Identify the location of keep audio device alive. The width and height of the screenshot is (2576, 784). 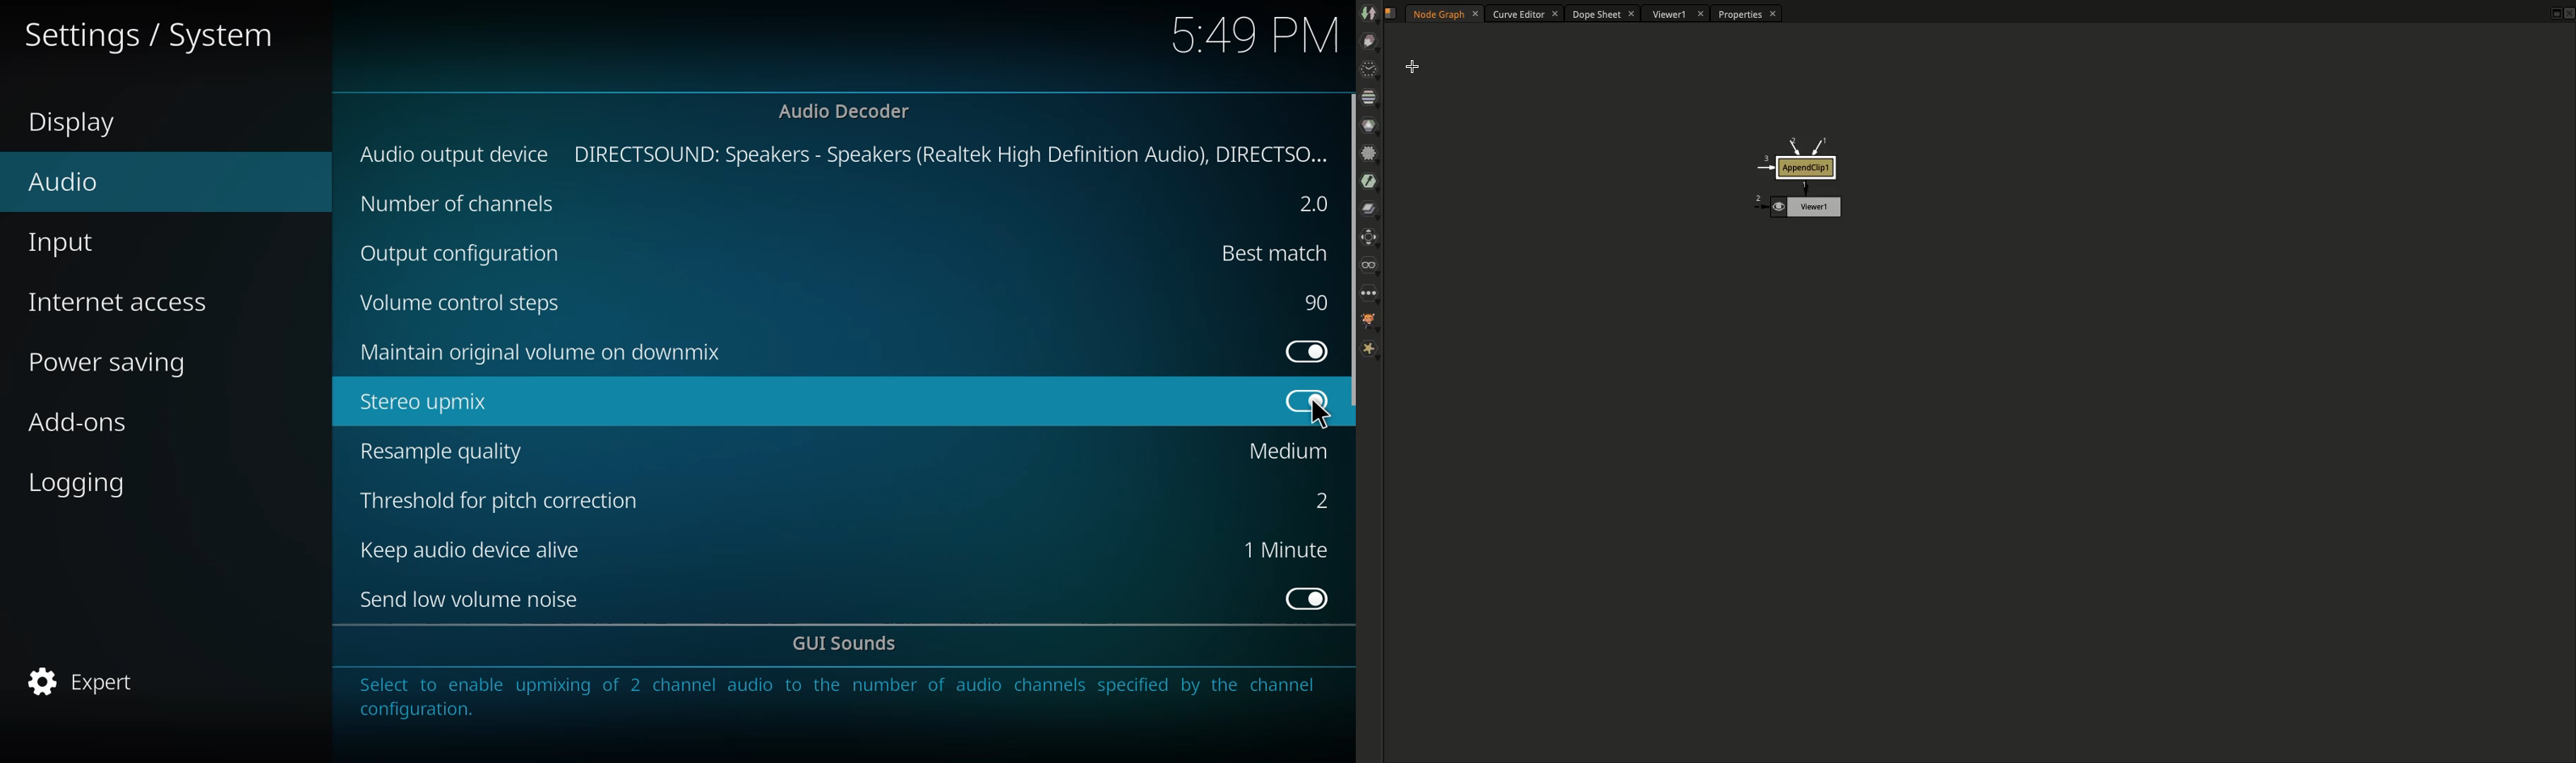
(477, 550).